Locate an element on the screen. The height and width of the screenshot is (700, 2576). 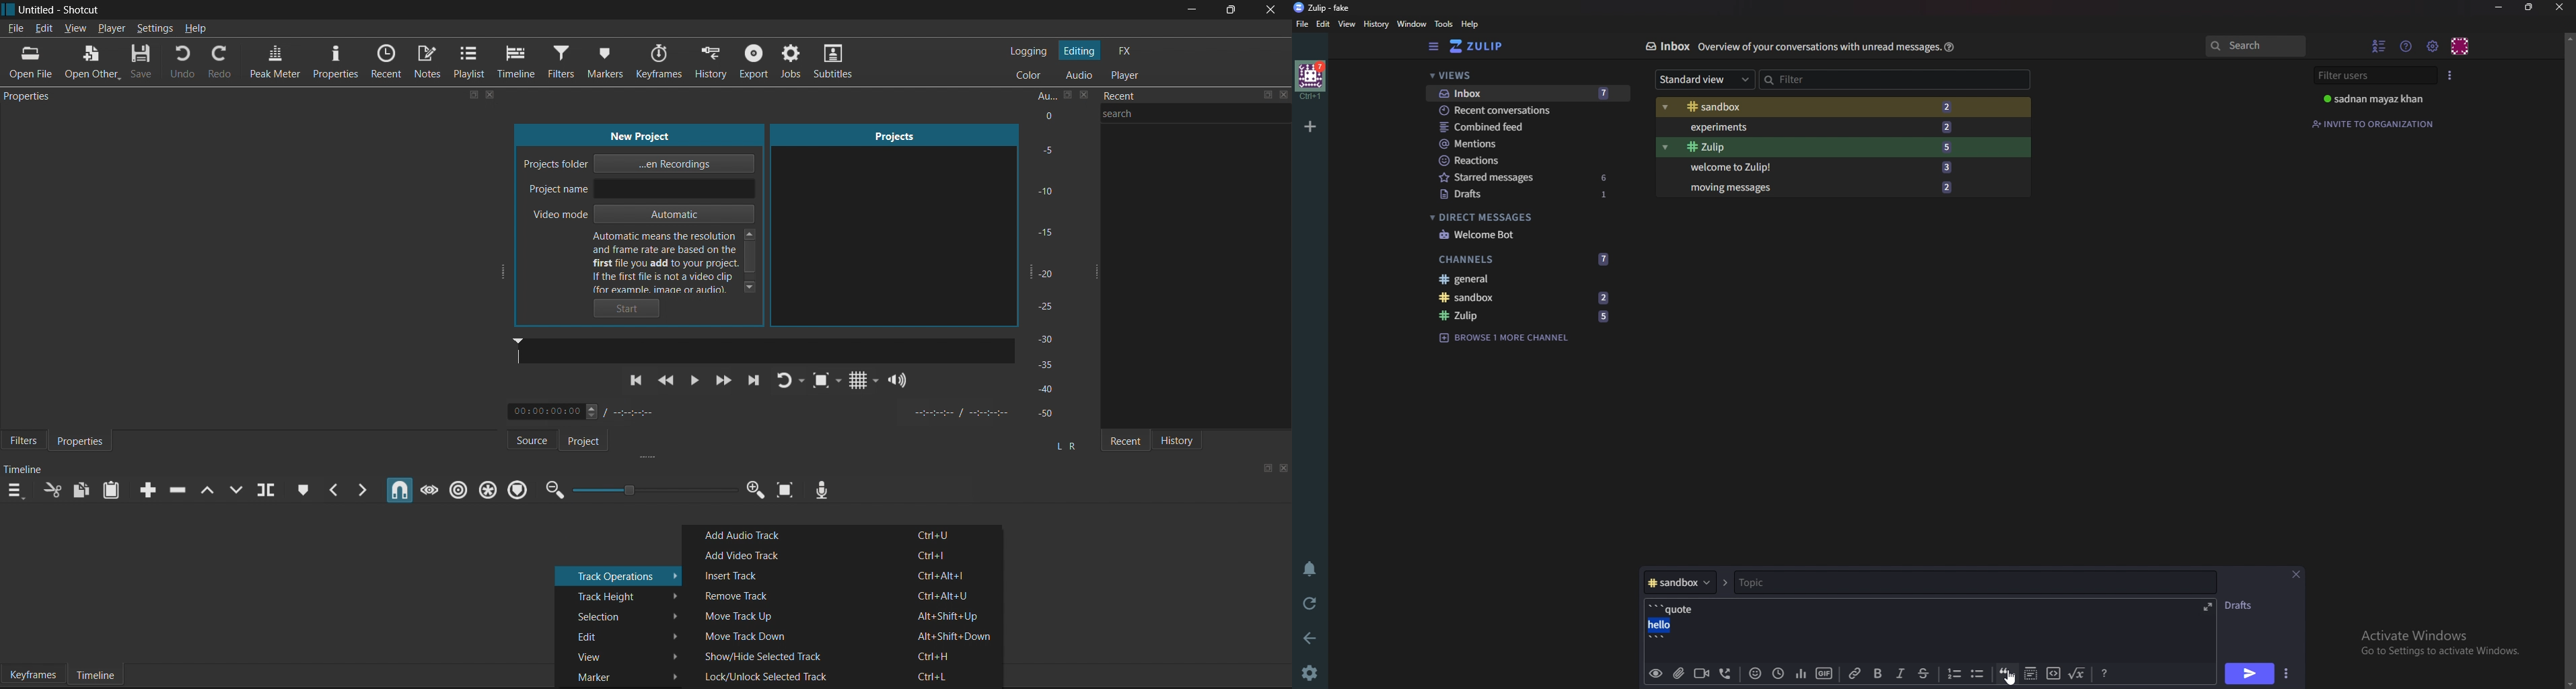
starred messages is located at coordinates (1498, 178).